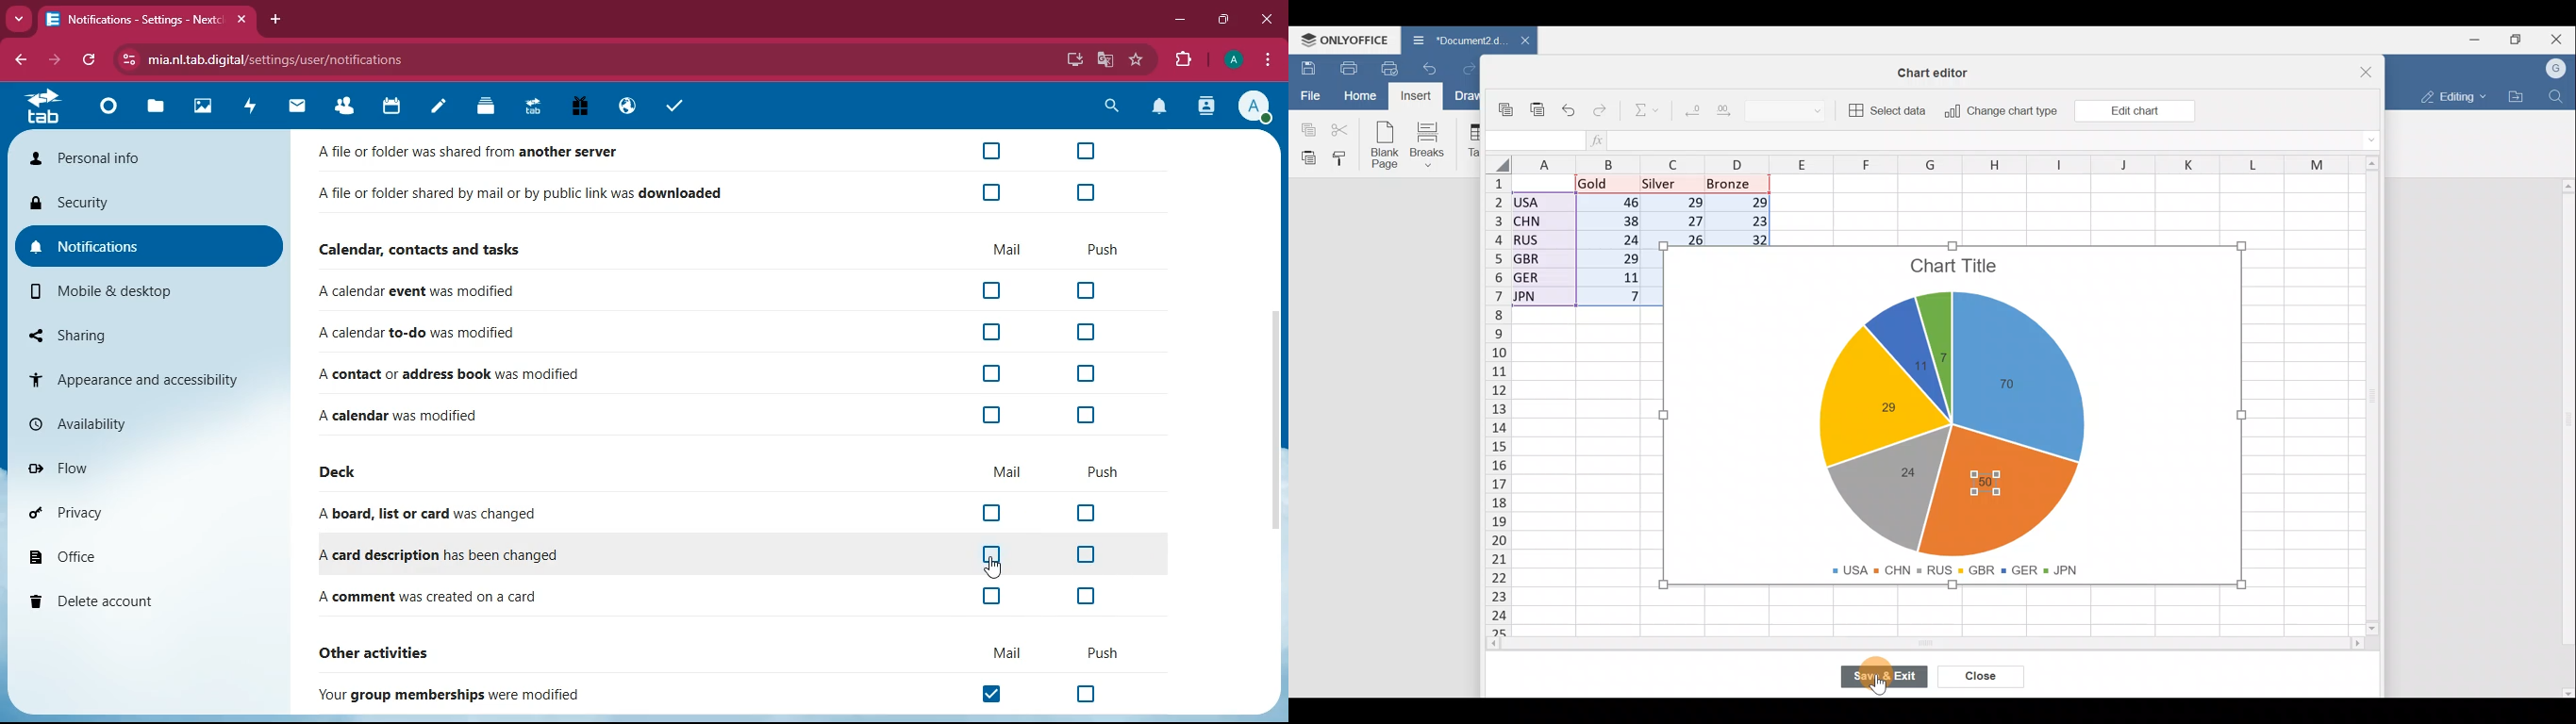 Image resolution: width=2576 pixels, height=728 pixels. Describe the element at coordinates (152, 335) in the screenshot. I see `sharing` at that location.